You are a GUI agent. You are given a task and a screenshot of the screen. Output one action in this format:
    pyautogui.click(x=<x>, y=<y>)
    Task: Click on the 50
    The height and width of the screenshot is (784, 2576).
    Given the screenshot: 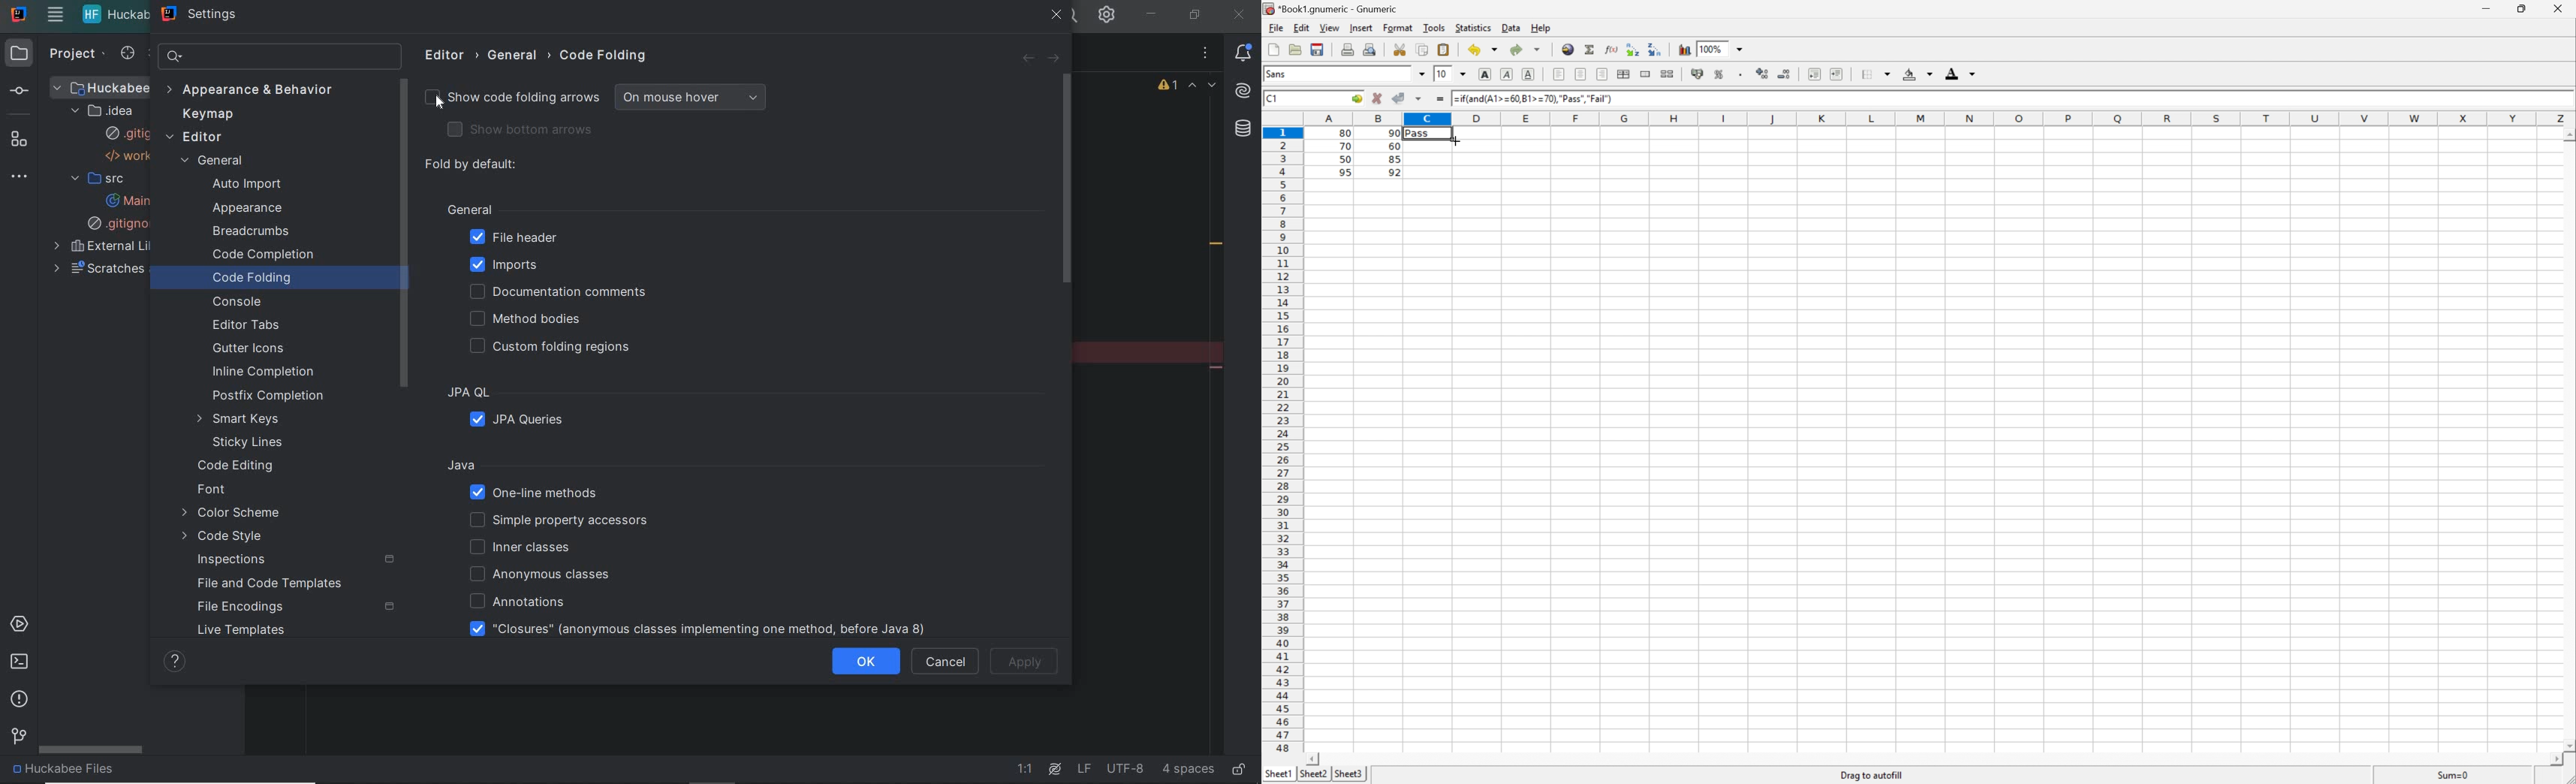 What is the action you would take?
    pyautogui.click(x=1343, y=160)
    